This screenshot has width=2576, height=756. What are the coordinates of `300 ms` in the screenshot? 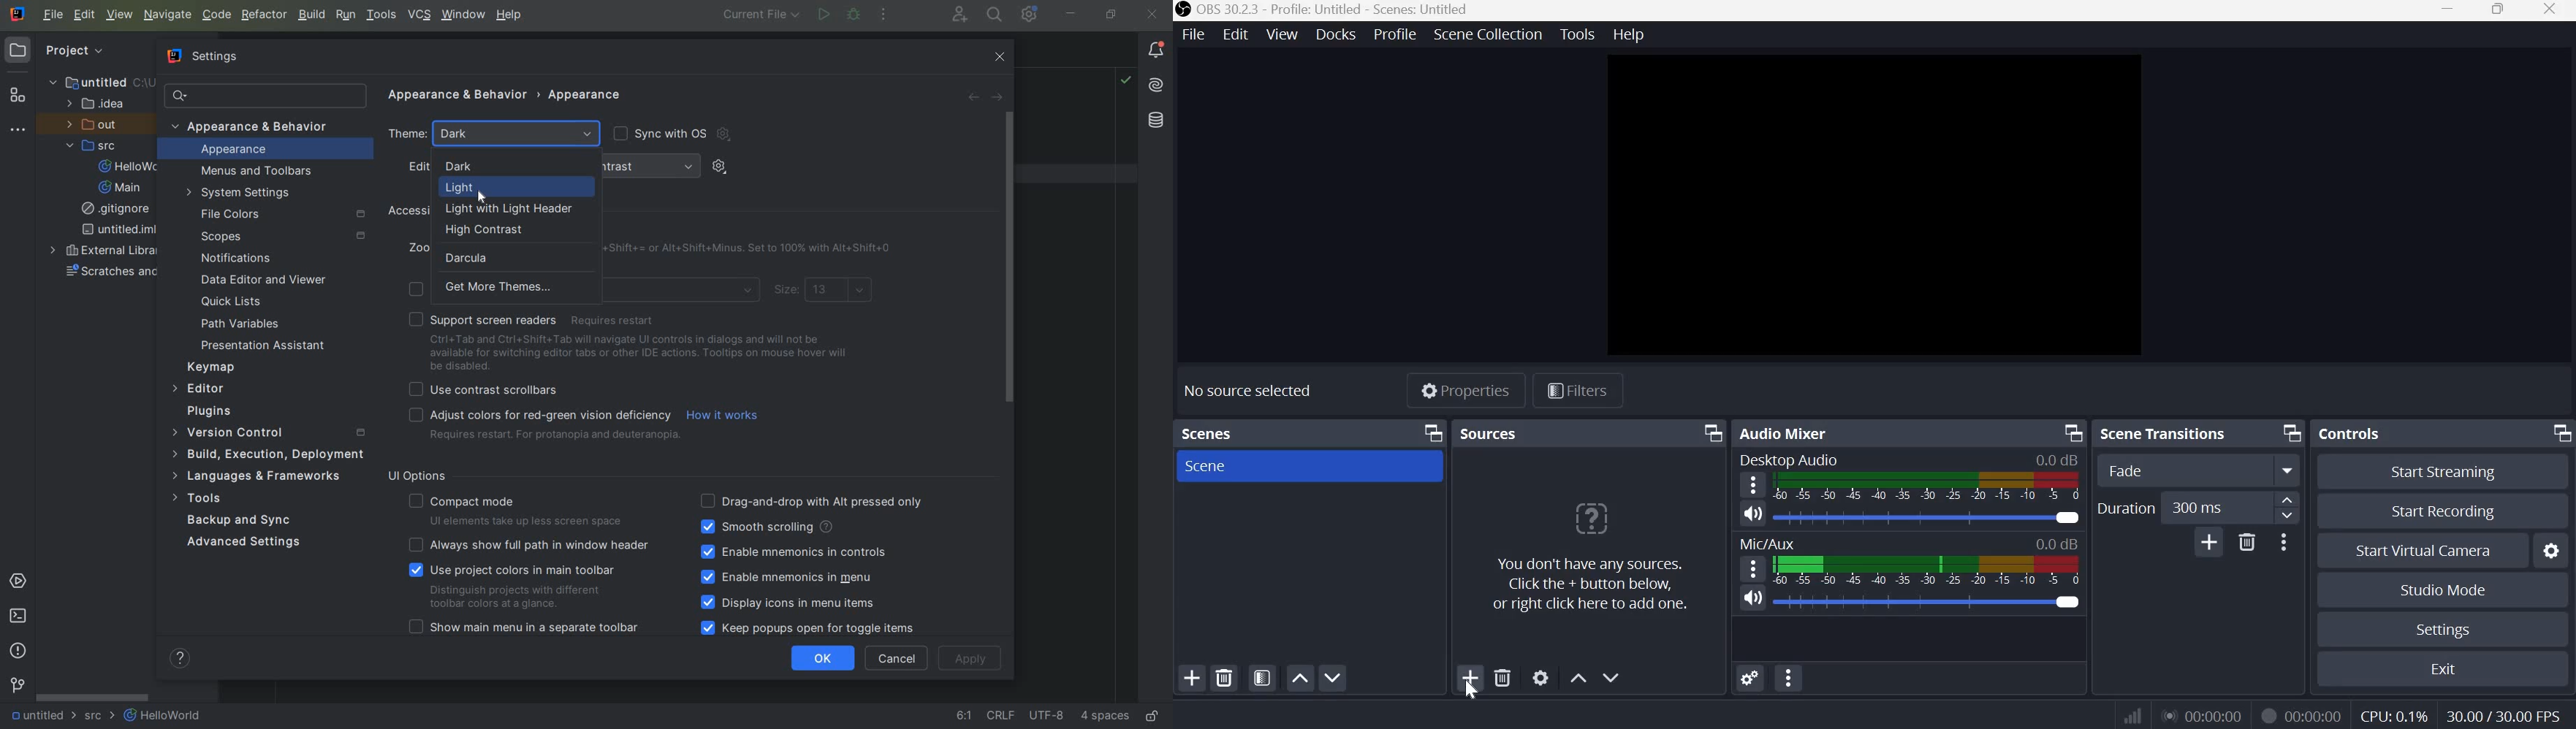 It's located at (2211, 507).